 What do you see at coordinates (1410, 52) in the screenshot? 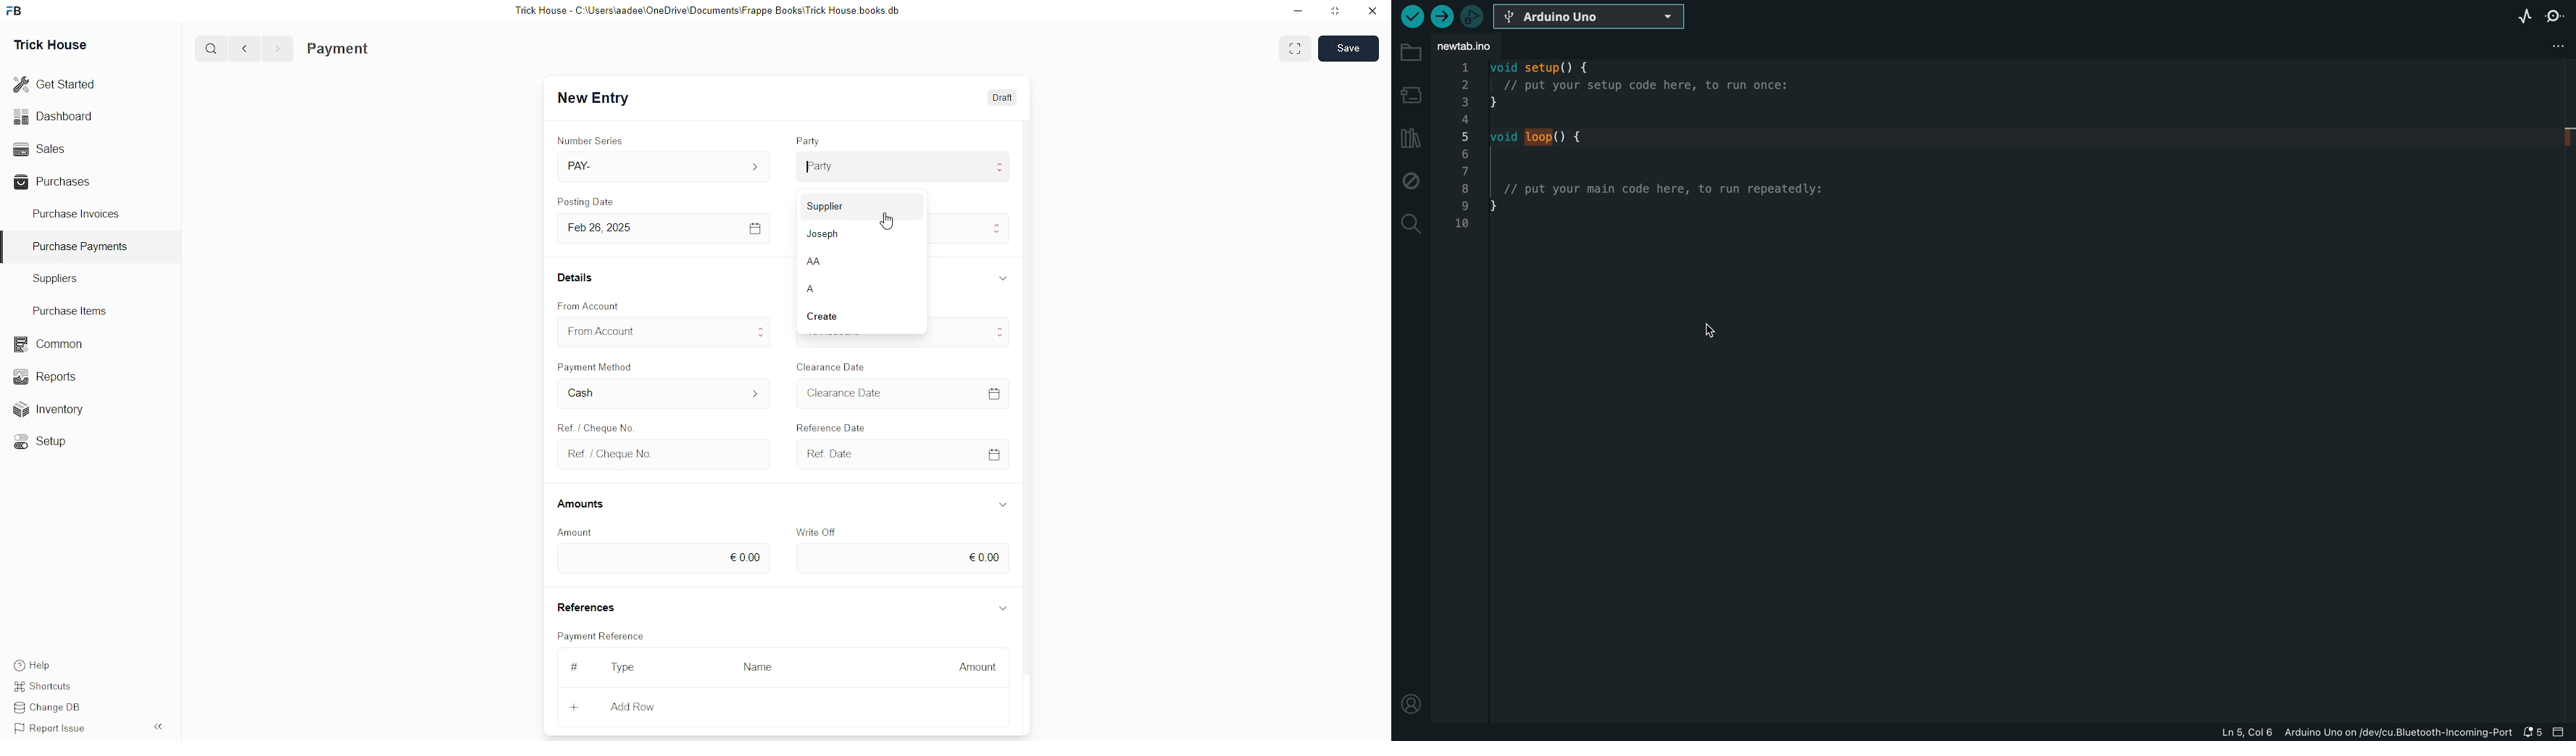
I see `folder` at bounding box center [1410, 52].